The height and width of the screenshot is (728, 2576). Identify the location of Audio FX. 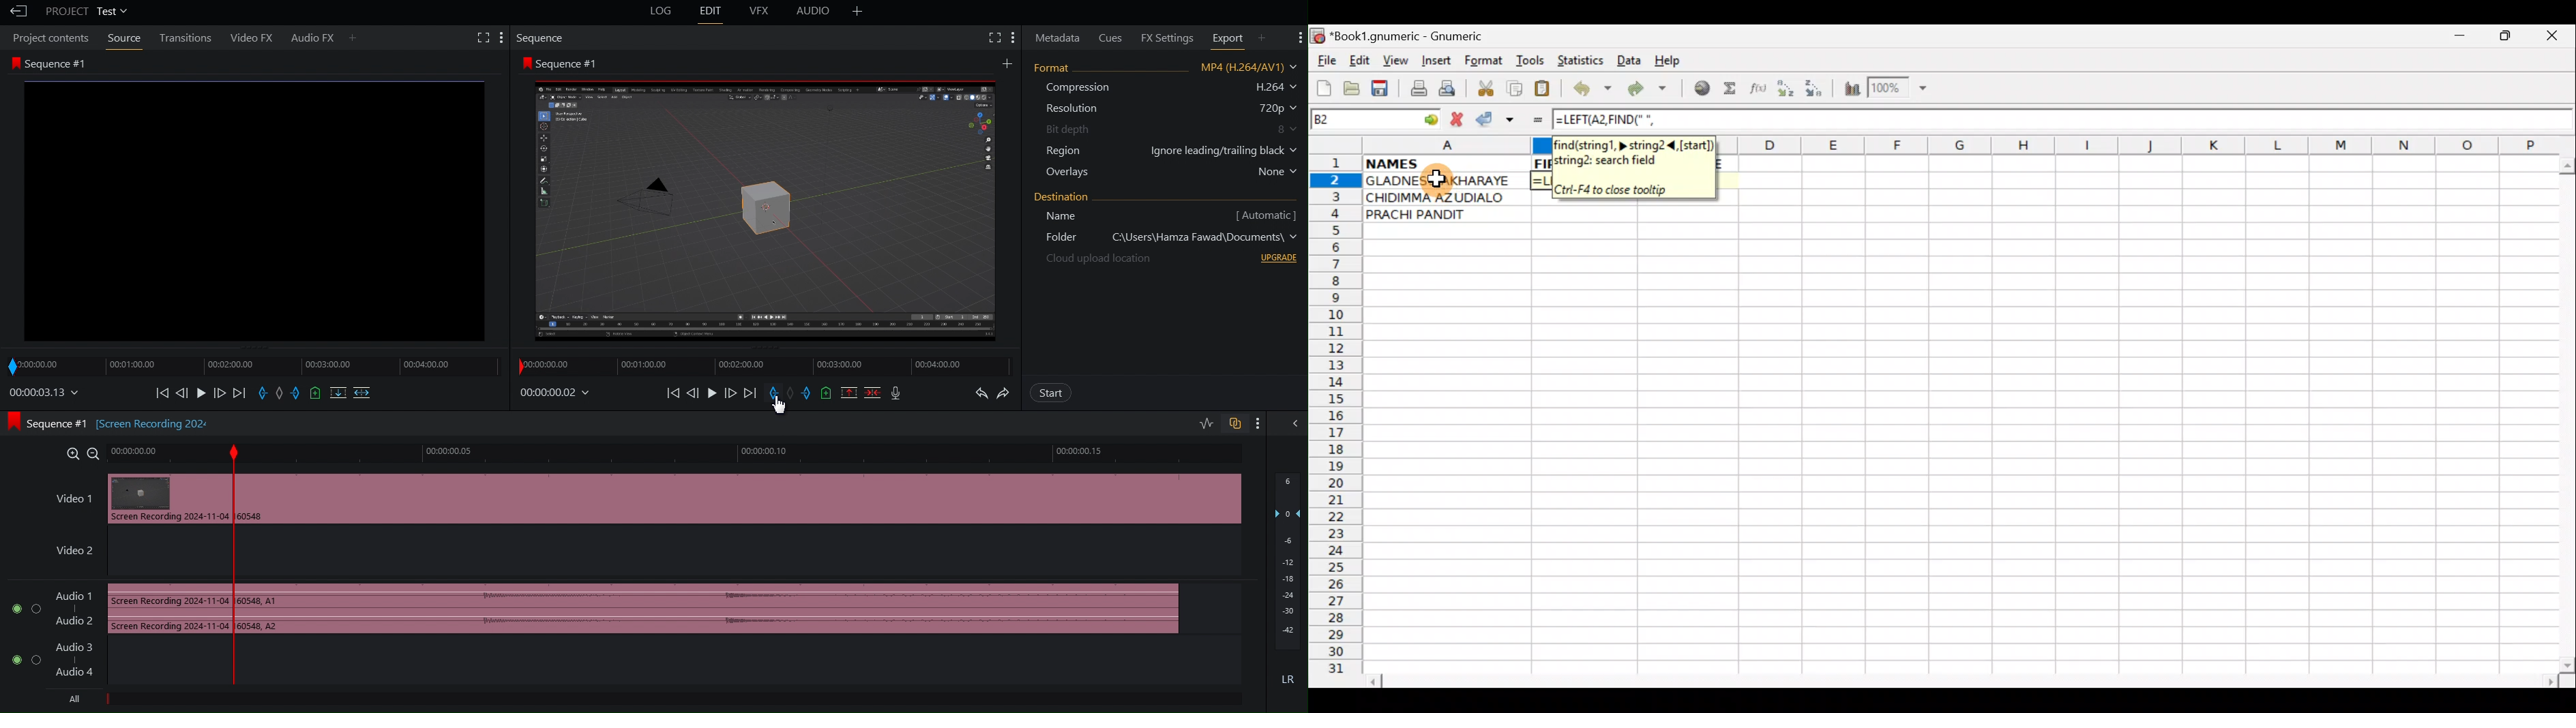
(323, 37).